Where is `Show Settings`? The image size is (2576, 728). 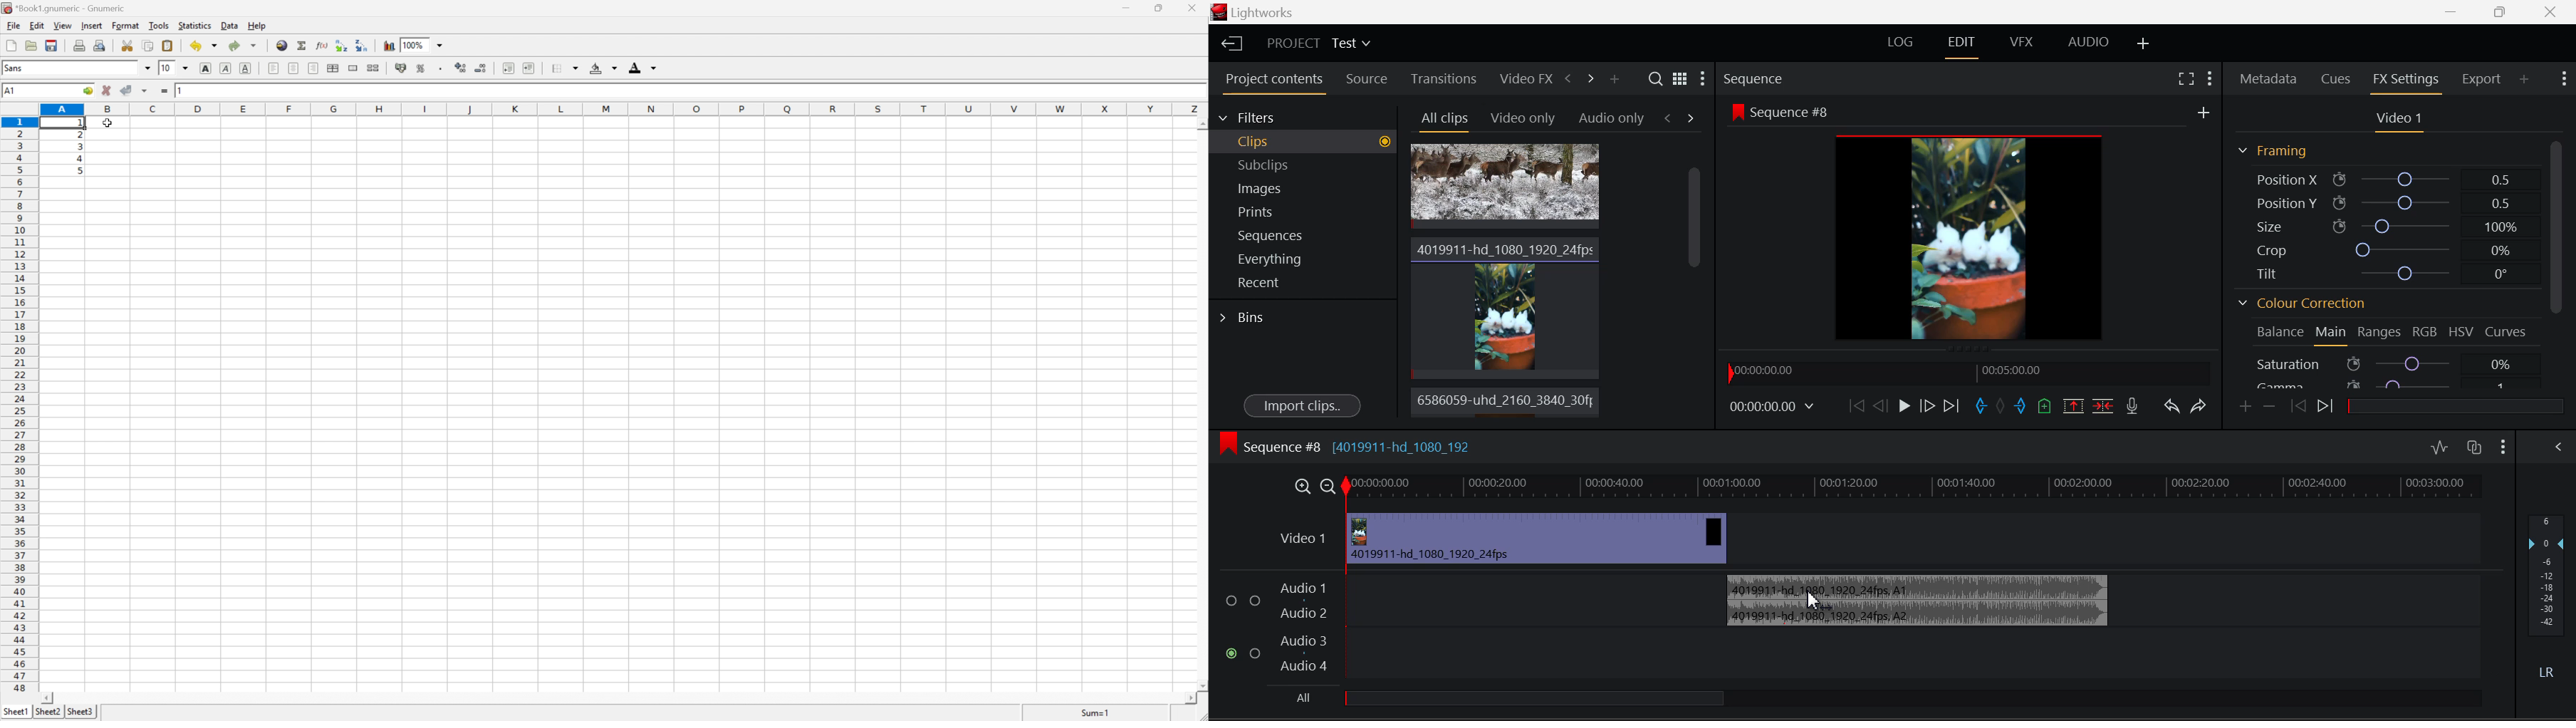 Show Settings is located at coordinates (2563, 79).